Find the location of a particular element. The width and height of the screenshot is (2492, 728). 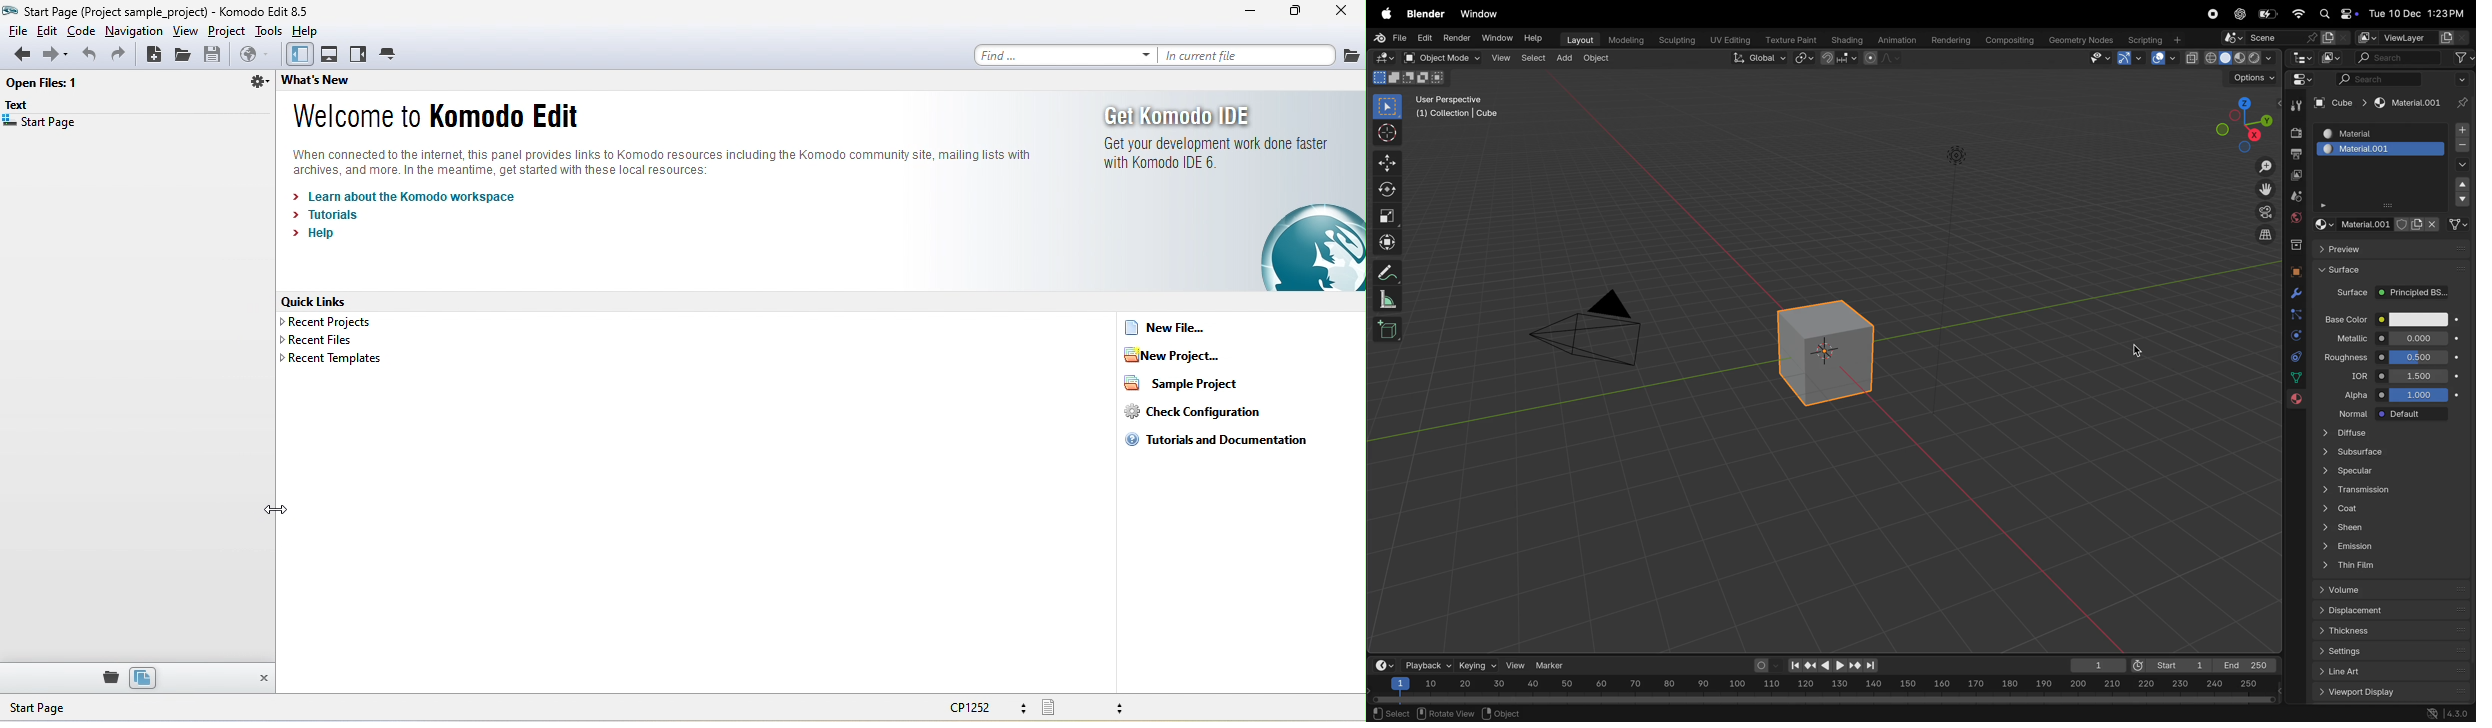

view layer is located at coordinates (2405, 35).